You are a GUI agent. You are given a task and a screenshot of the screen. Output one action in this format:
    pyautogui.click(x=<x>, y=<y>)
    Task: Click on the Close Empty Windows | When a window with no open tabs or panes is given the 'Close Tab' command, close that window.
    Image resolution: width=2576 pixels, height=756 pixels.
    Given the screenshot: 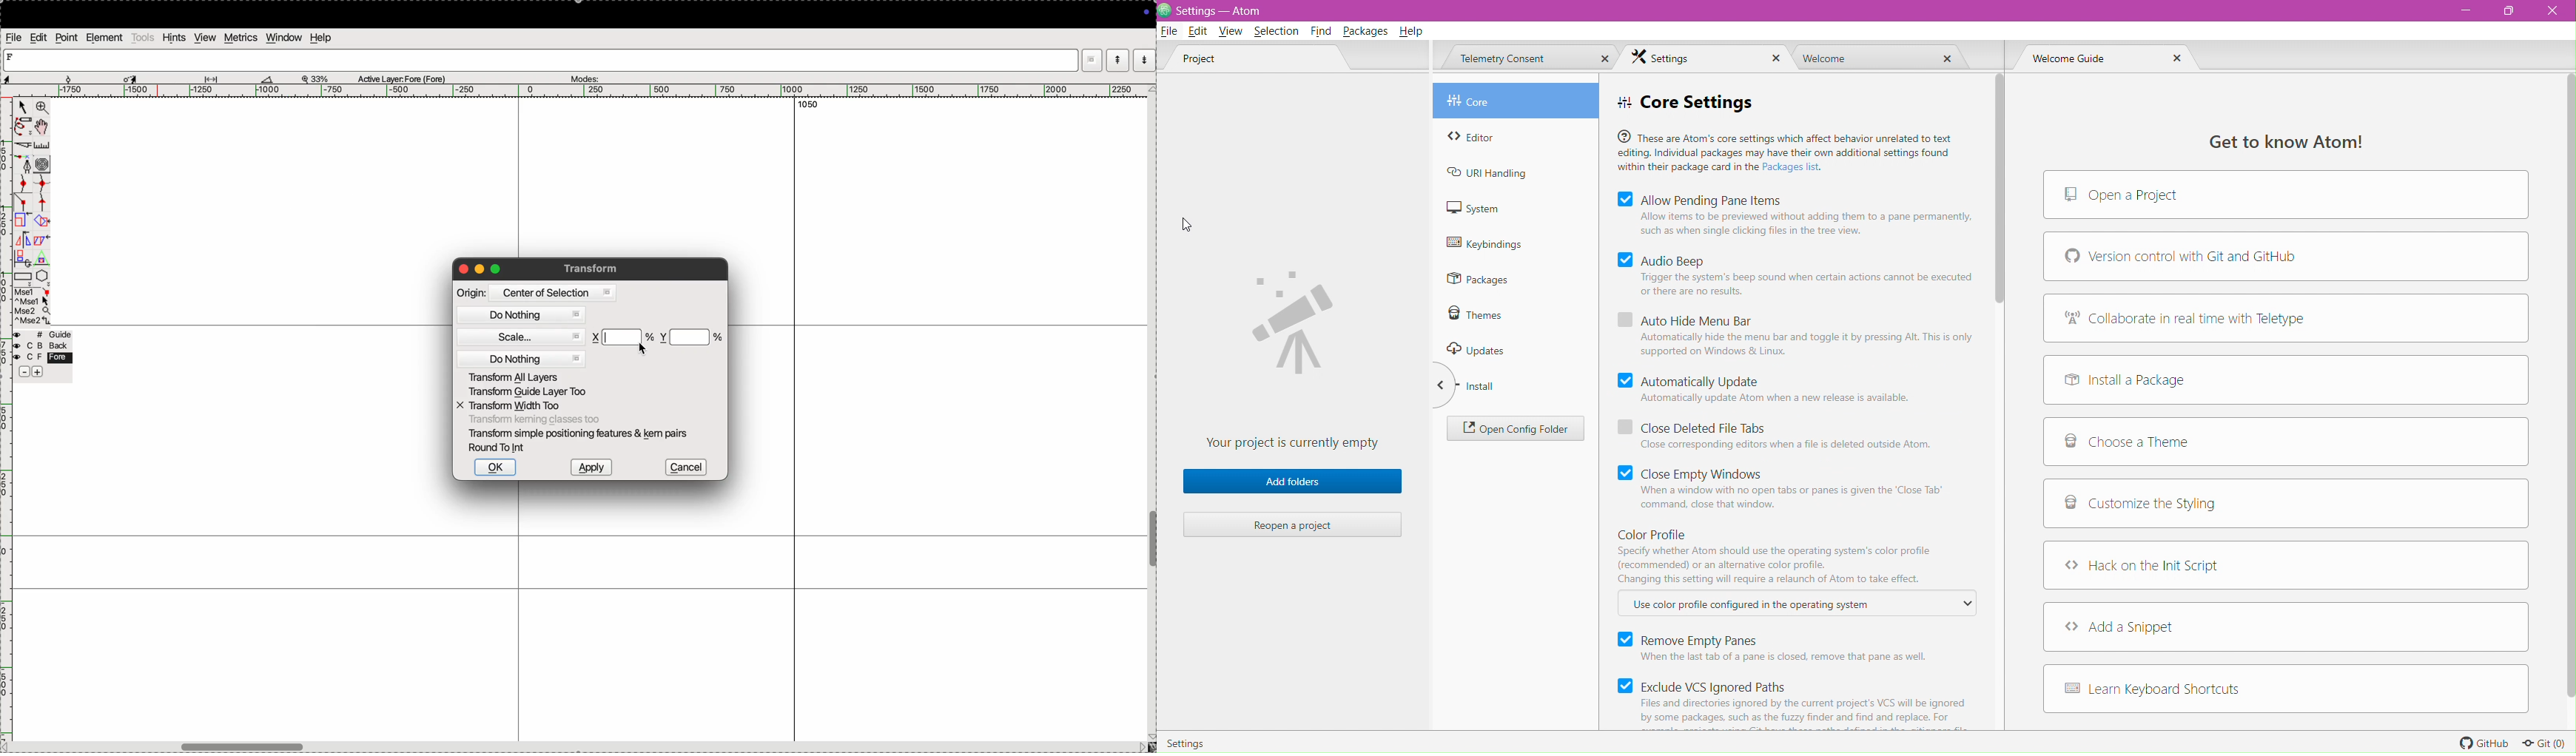 What is the action you would take?
    pyautogui.click(x=1783, y=490)
    